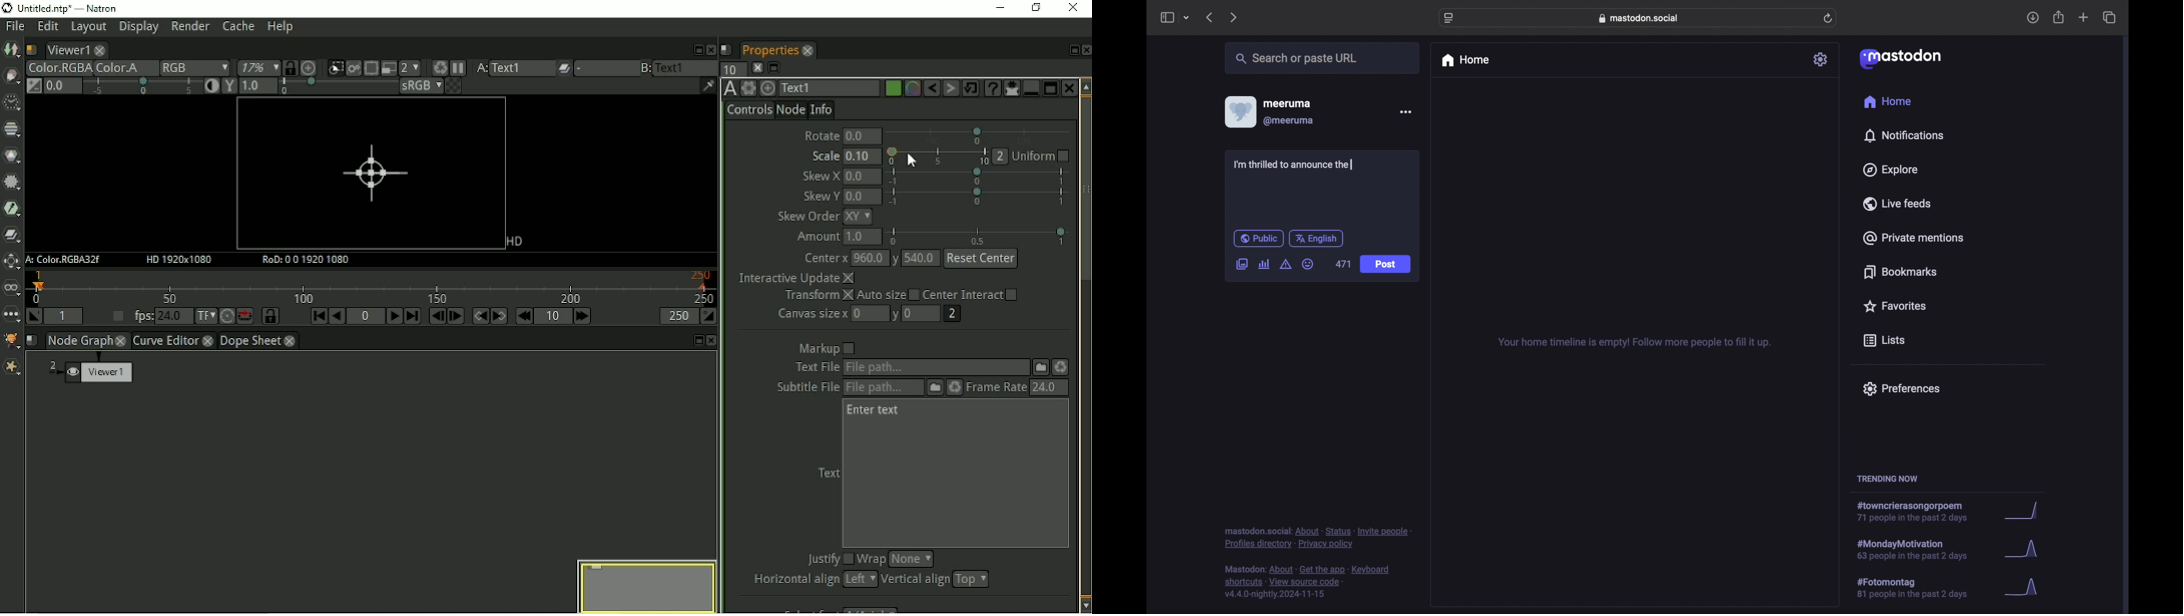 Image resolution: width=2184 pixels, height=616 pixels. I want to click on 471, so click(1343, 264).